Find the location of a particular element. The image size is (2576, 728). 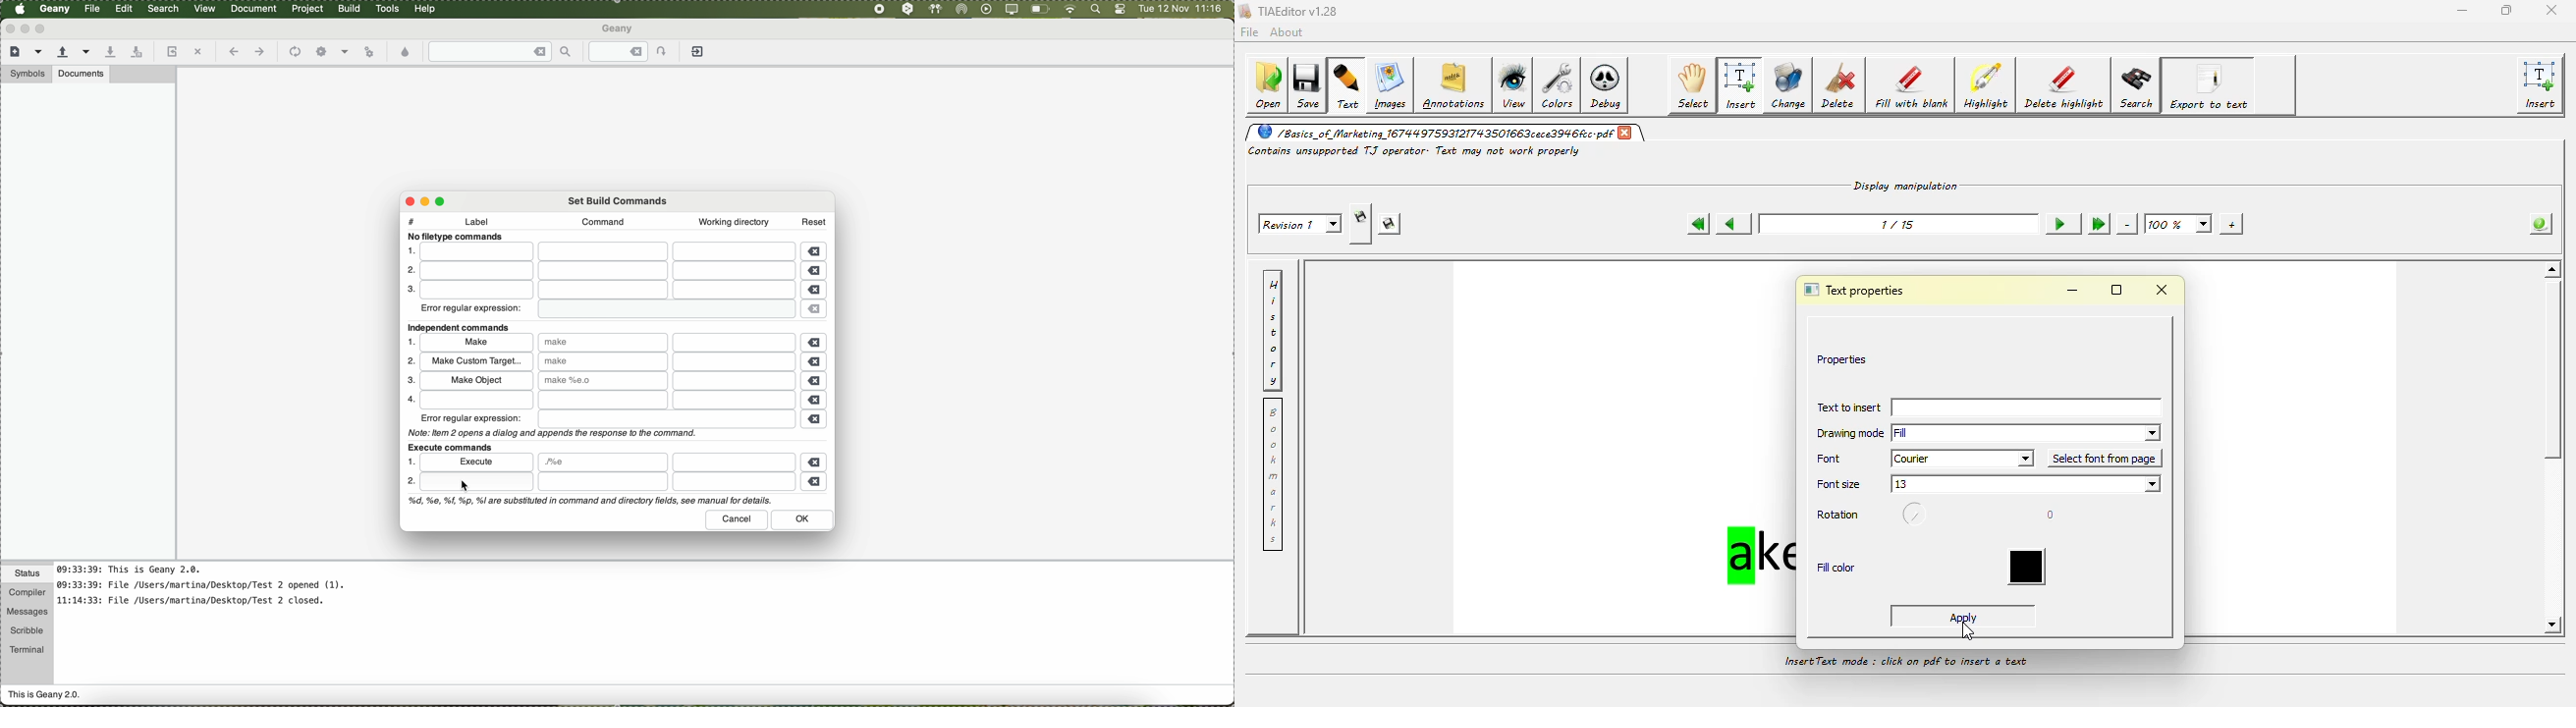

choose color is located at coordinates (406, 53).